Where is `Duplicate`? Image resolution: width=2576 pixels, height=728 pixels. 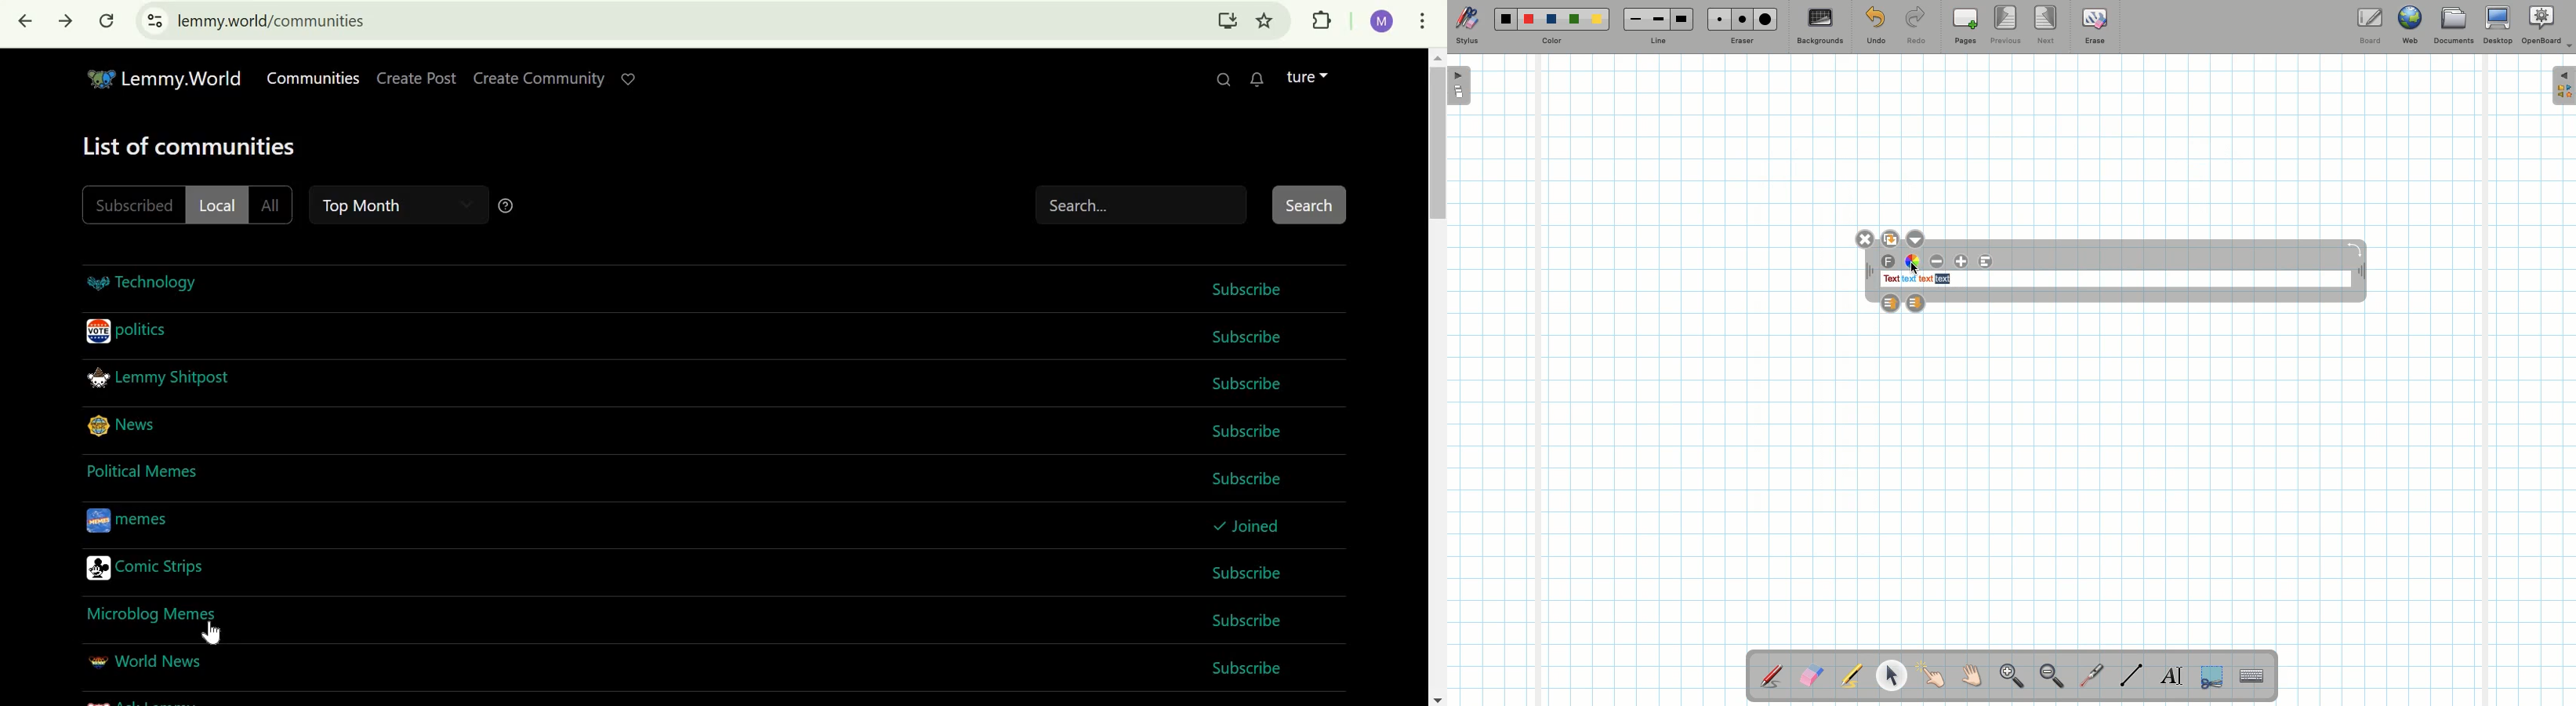
Duplicate is located at coordinates (1889, 237).